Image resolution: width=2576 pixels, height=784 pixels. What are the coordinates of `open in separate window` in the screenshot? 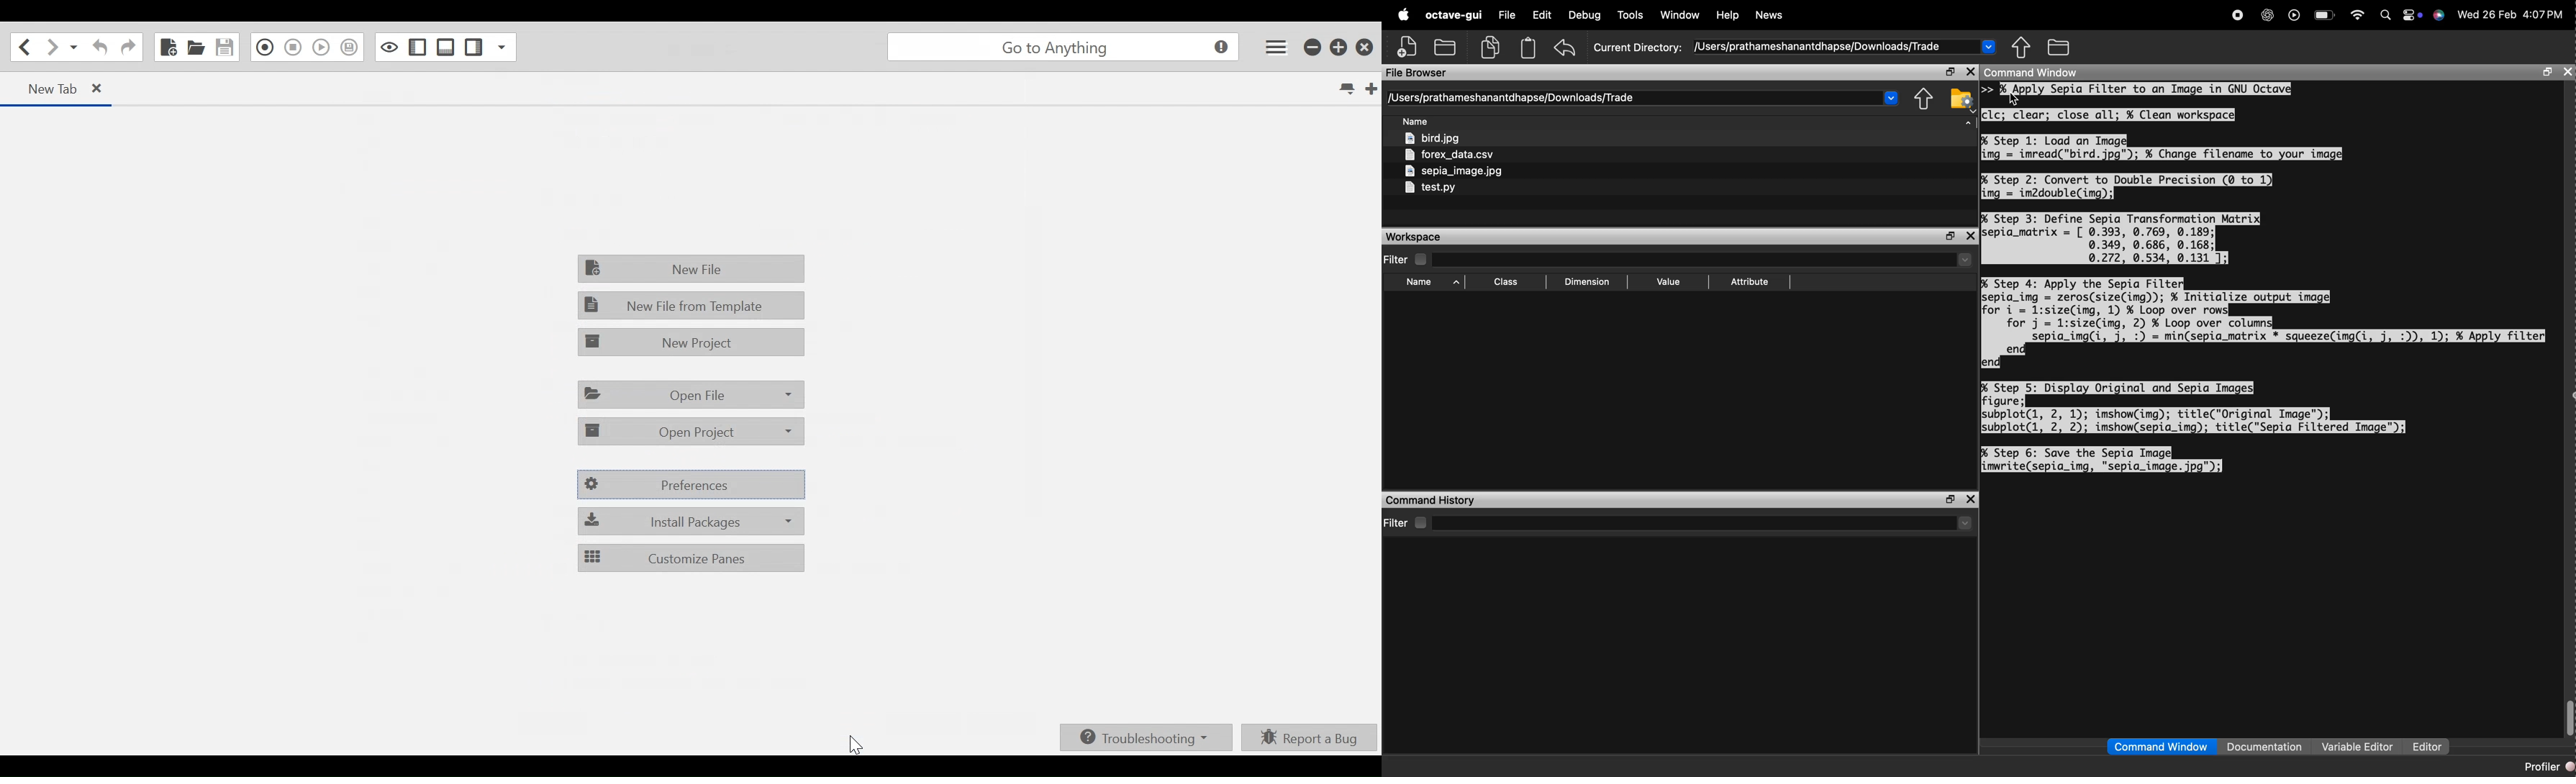 It's located at (2549, 72).